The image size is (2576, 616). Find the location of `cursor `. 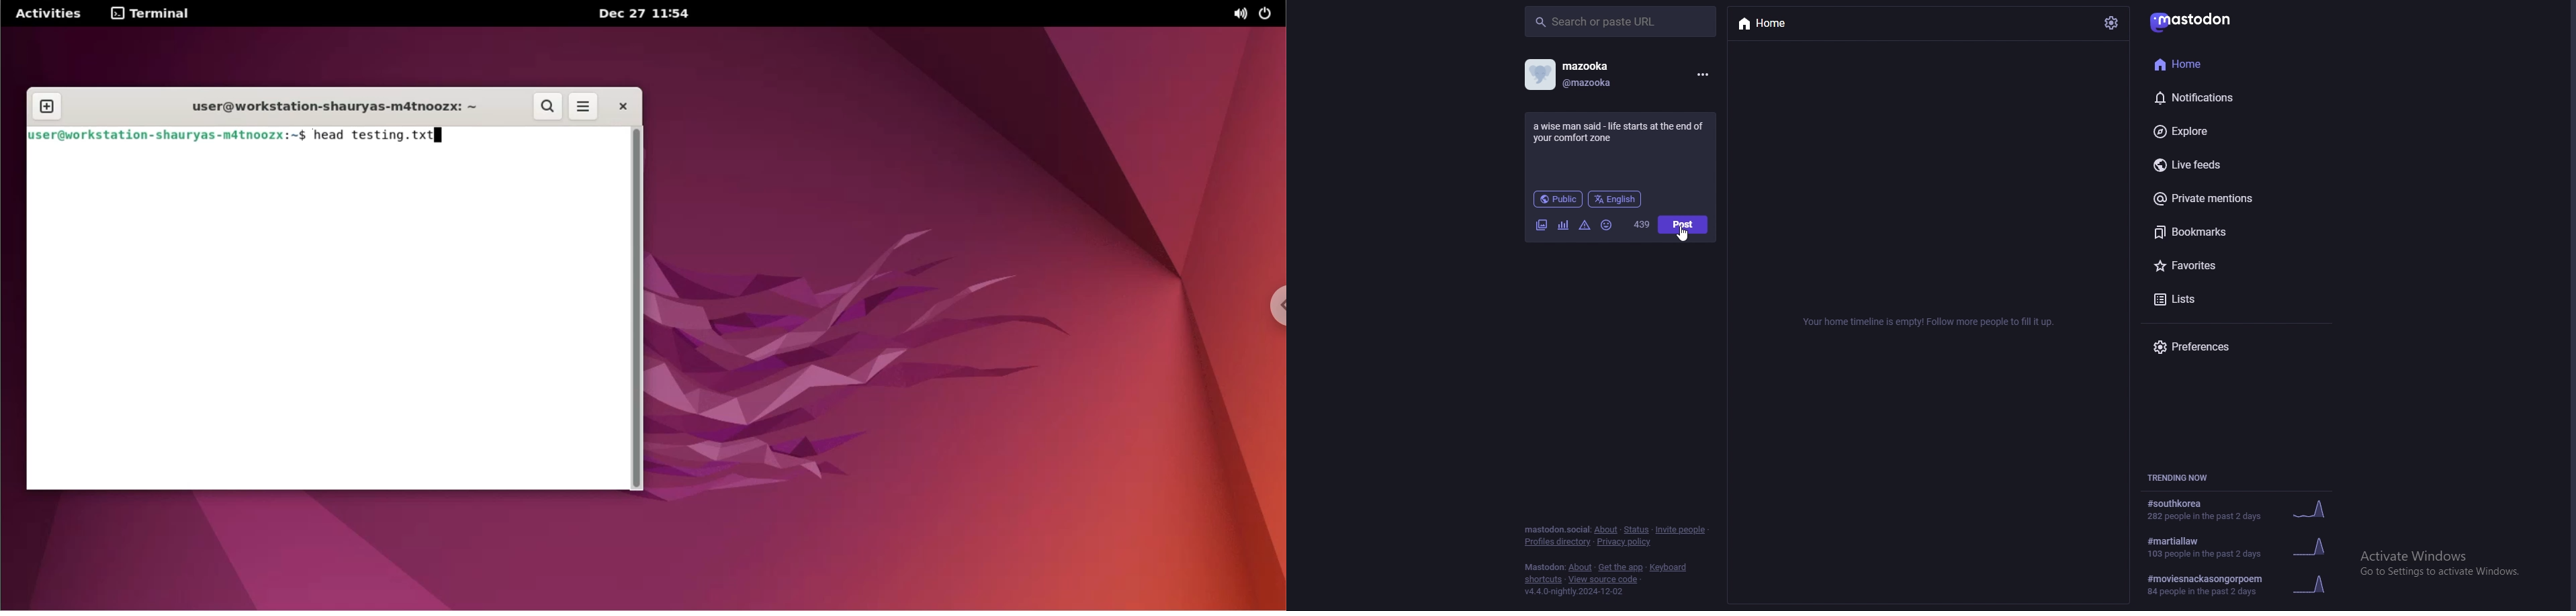

cursor  is located at coordinates (440, 135).